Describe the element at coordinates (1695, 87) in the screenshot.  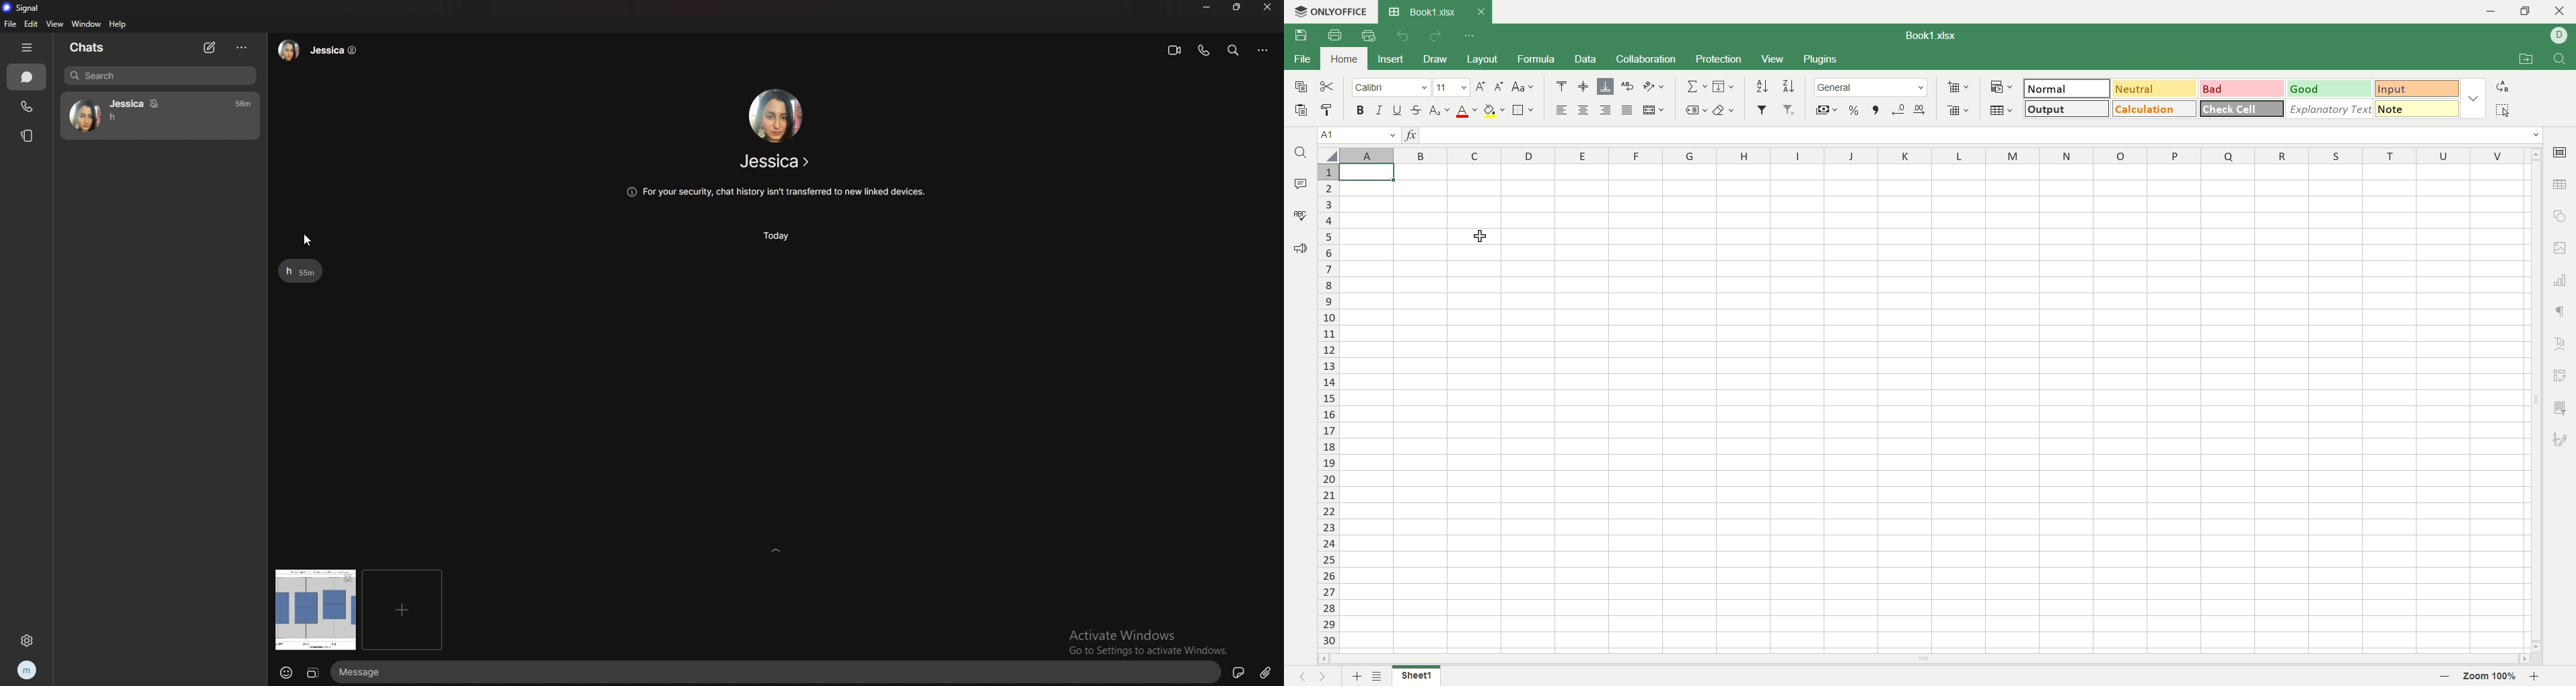
I see `summation` at that location.